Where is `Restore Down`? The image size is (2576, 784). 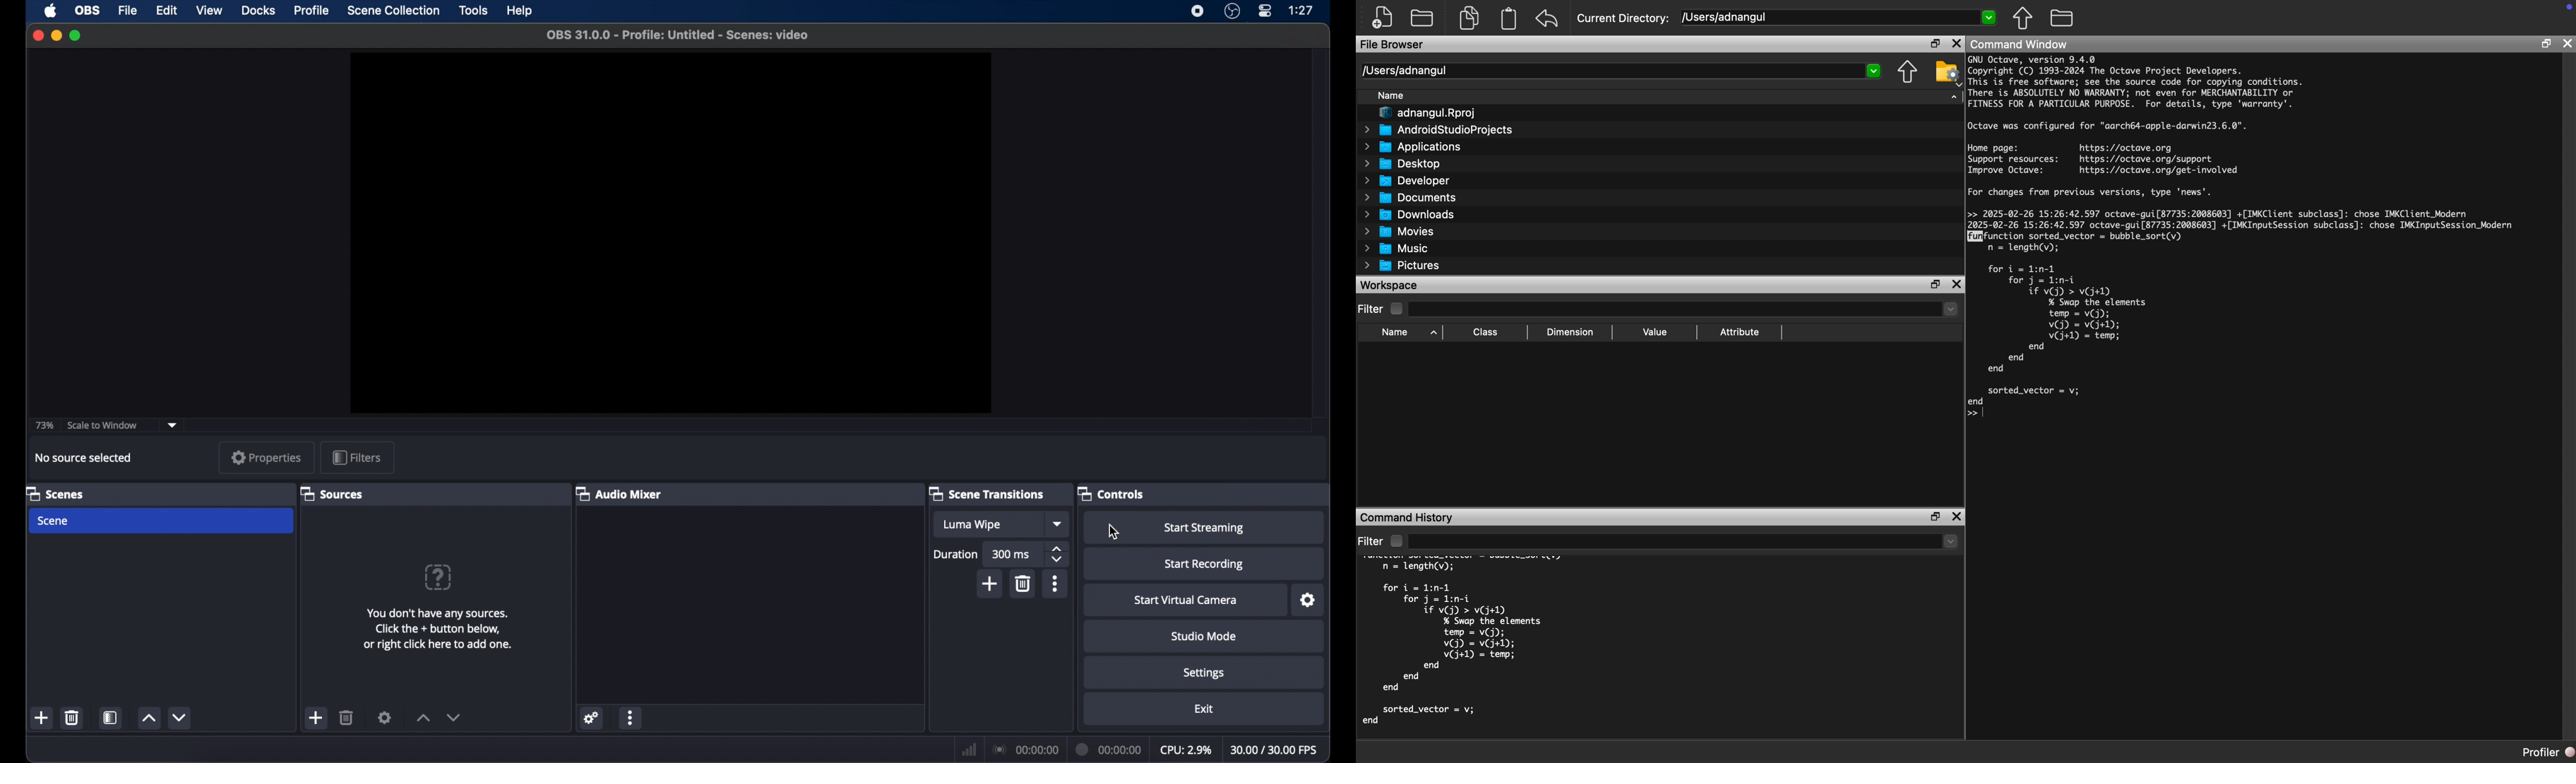
Restore Down is located at coordinates (2546, 45).